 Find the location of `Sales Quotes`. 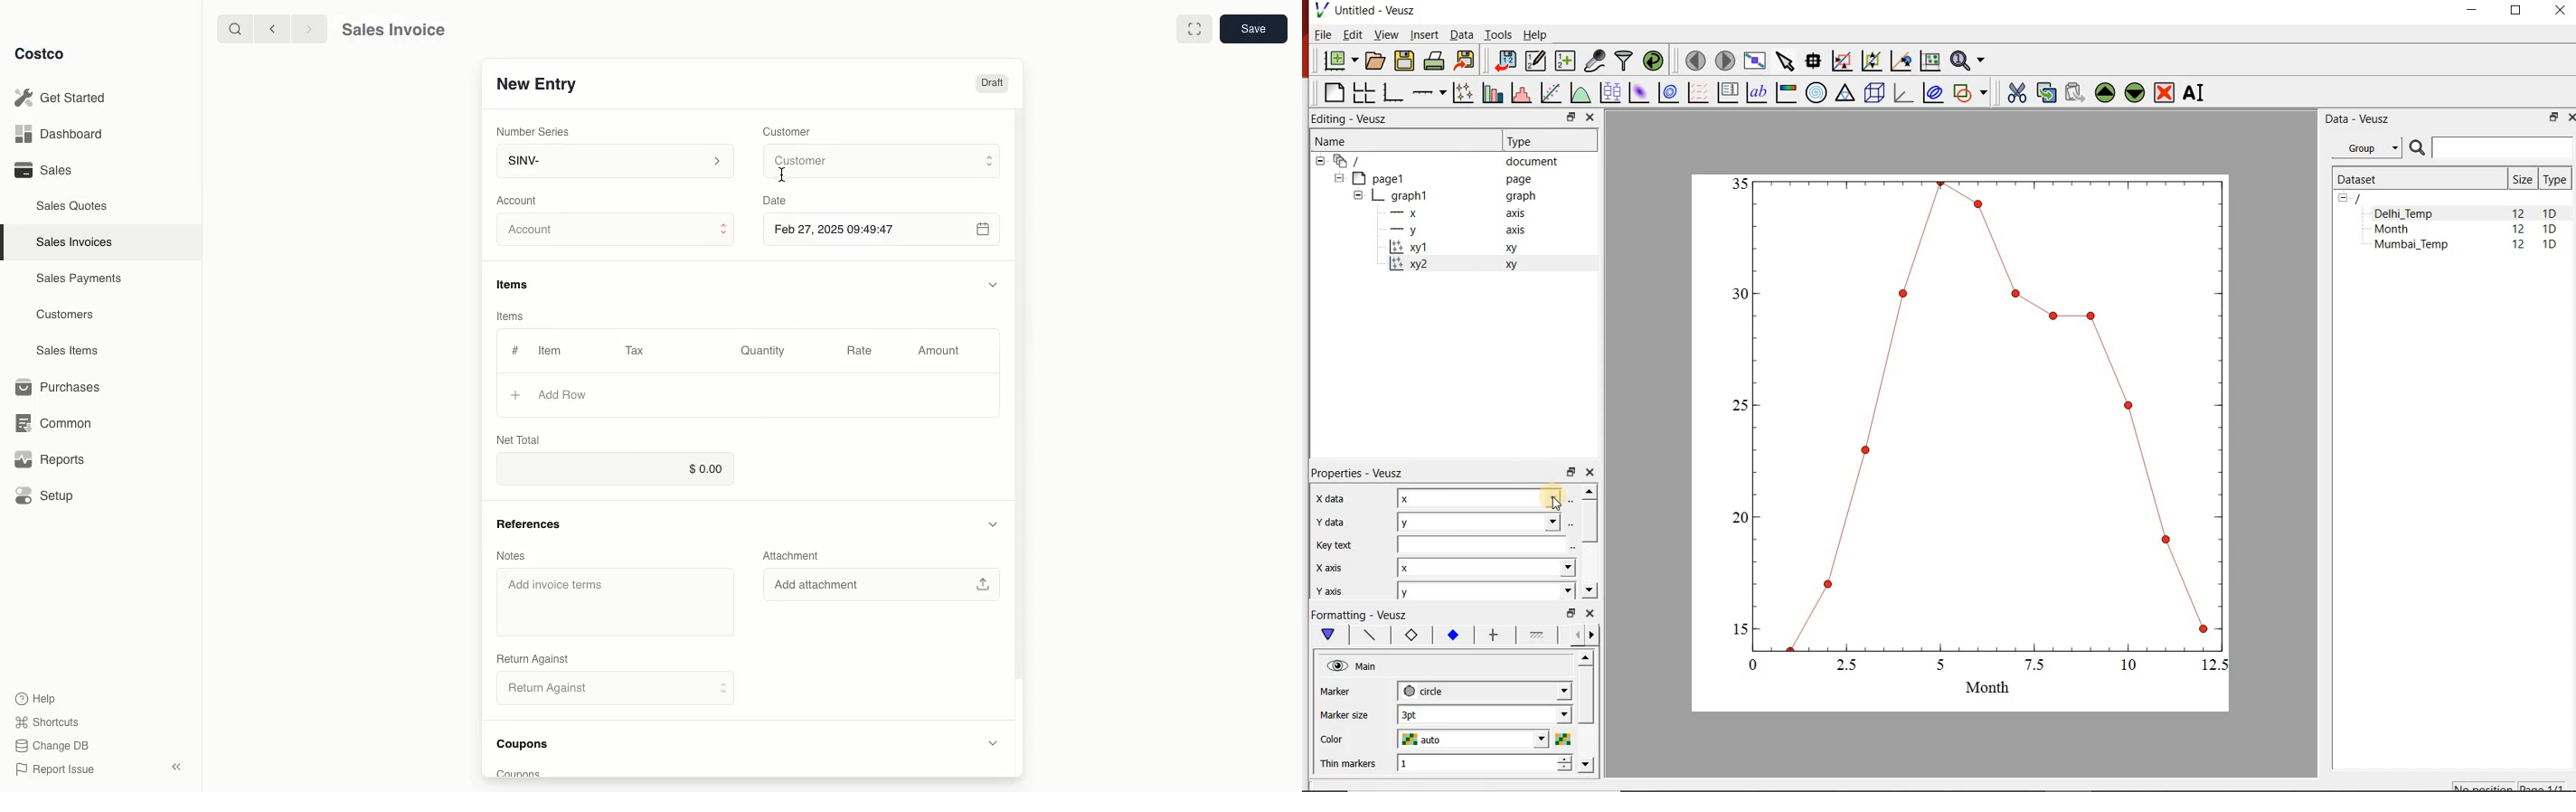

Sales Quotes is located at coordinates (73, 205).